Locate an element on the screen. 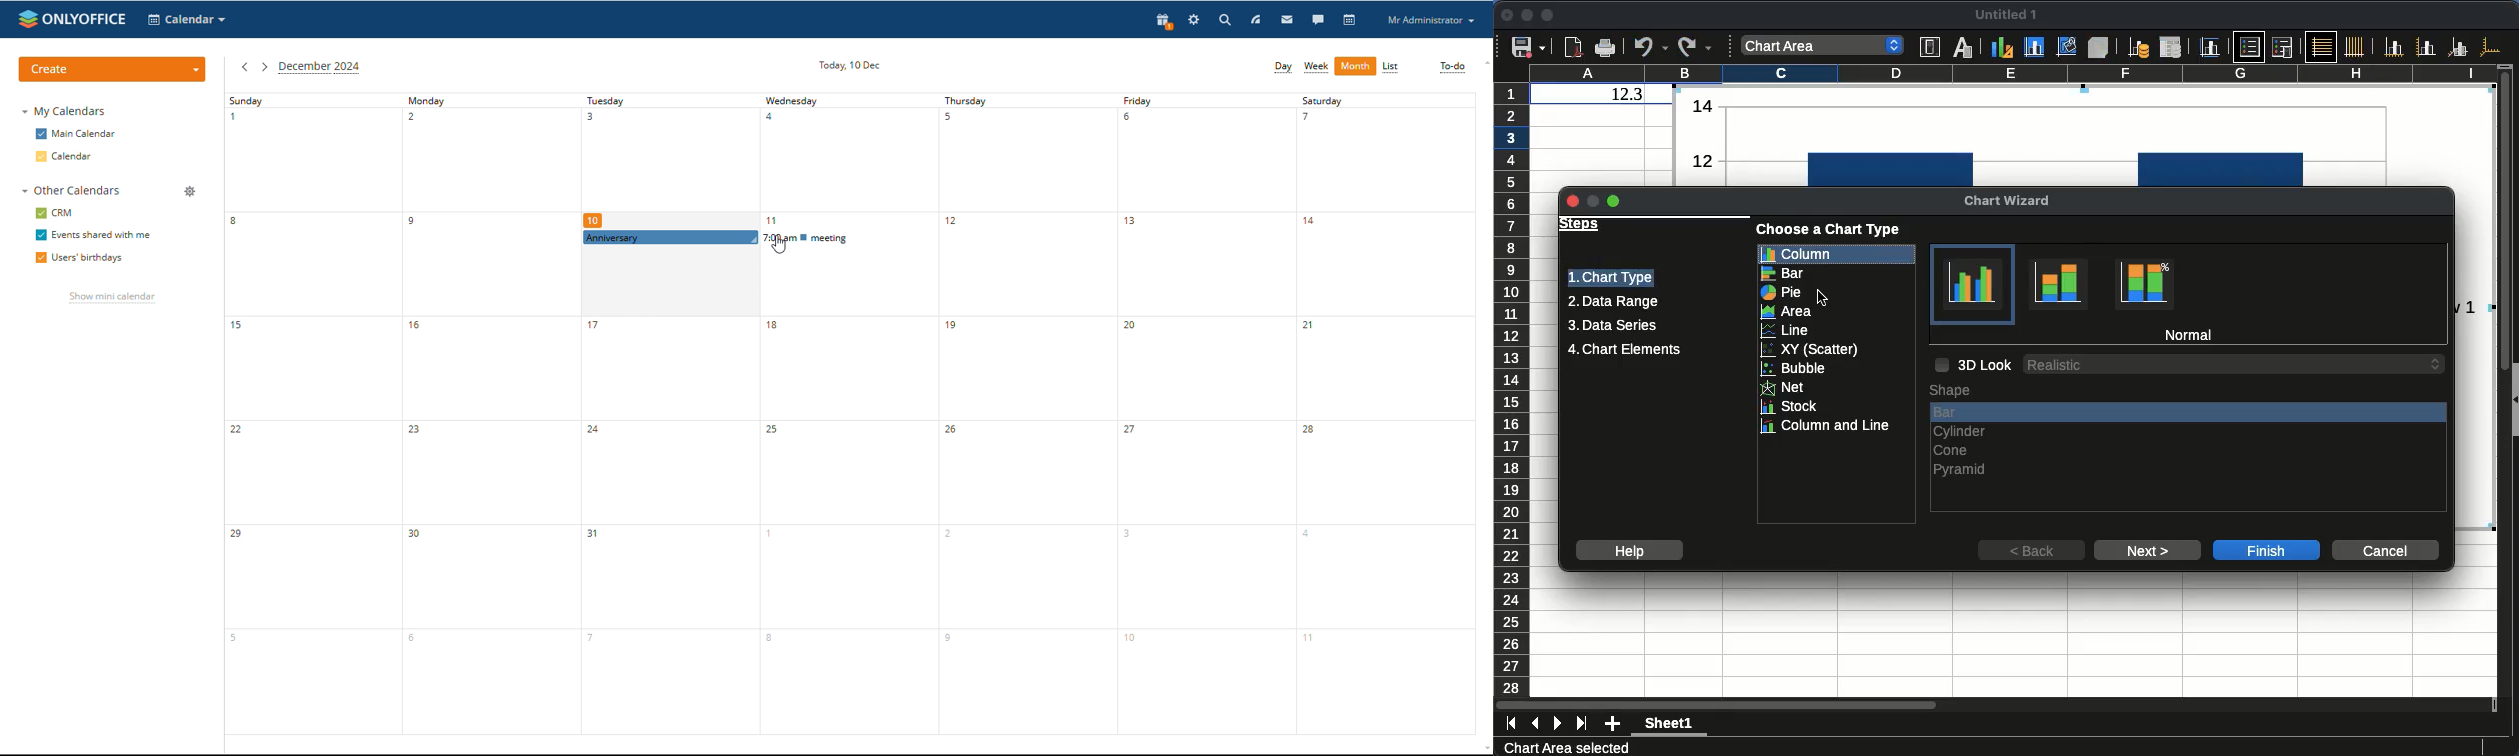  Chart area is located at coordinates (2035, 47).